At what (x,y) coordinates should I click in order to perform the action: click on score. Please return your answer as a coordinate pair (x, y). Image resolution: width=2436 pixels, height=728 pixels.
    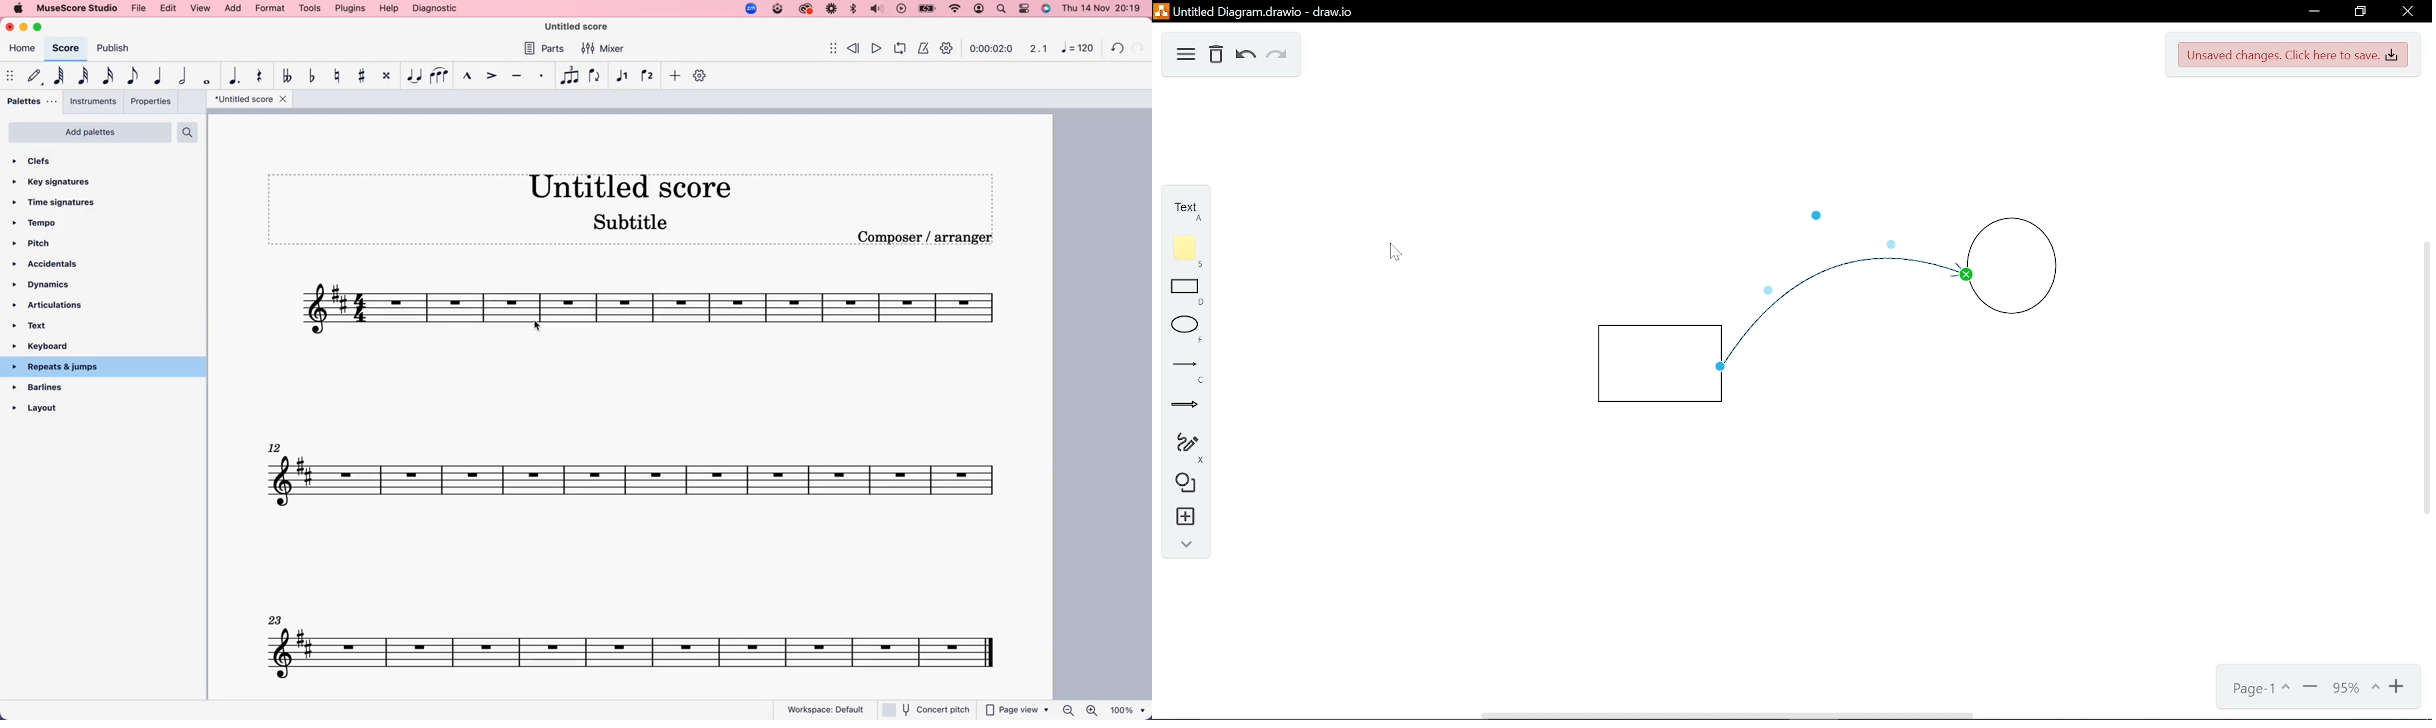
    Looking at the image, I should click on (638, 643).